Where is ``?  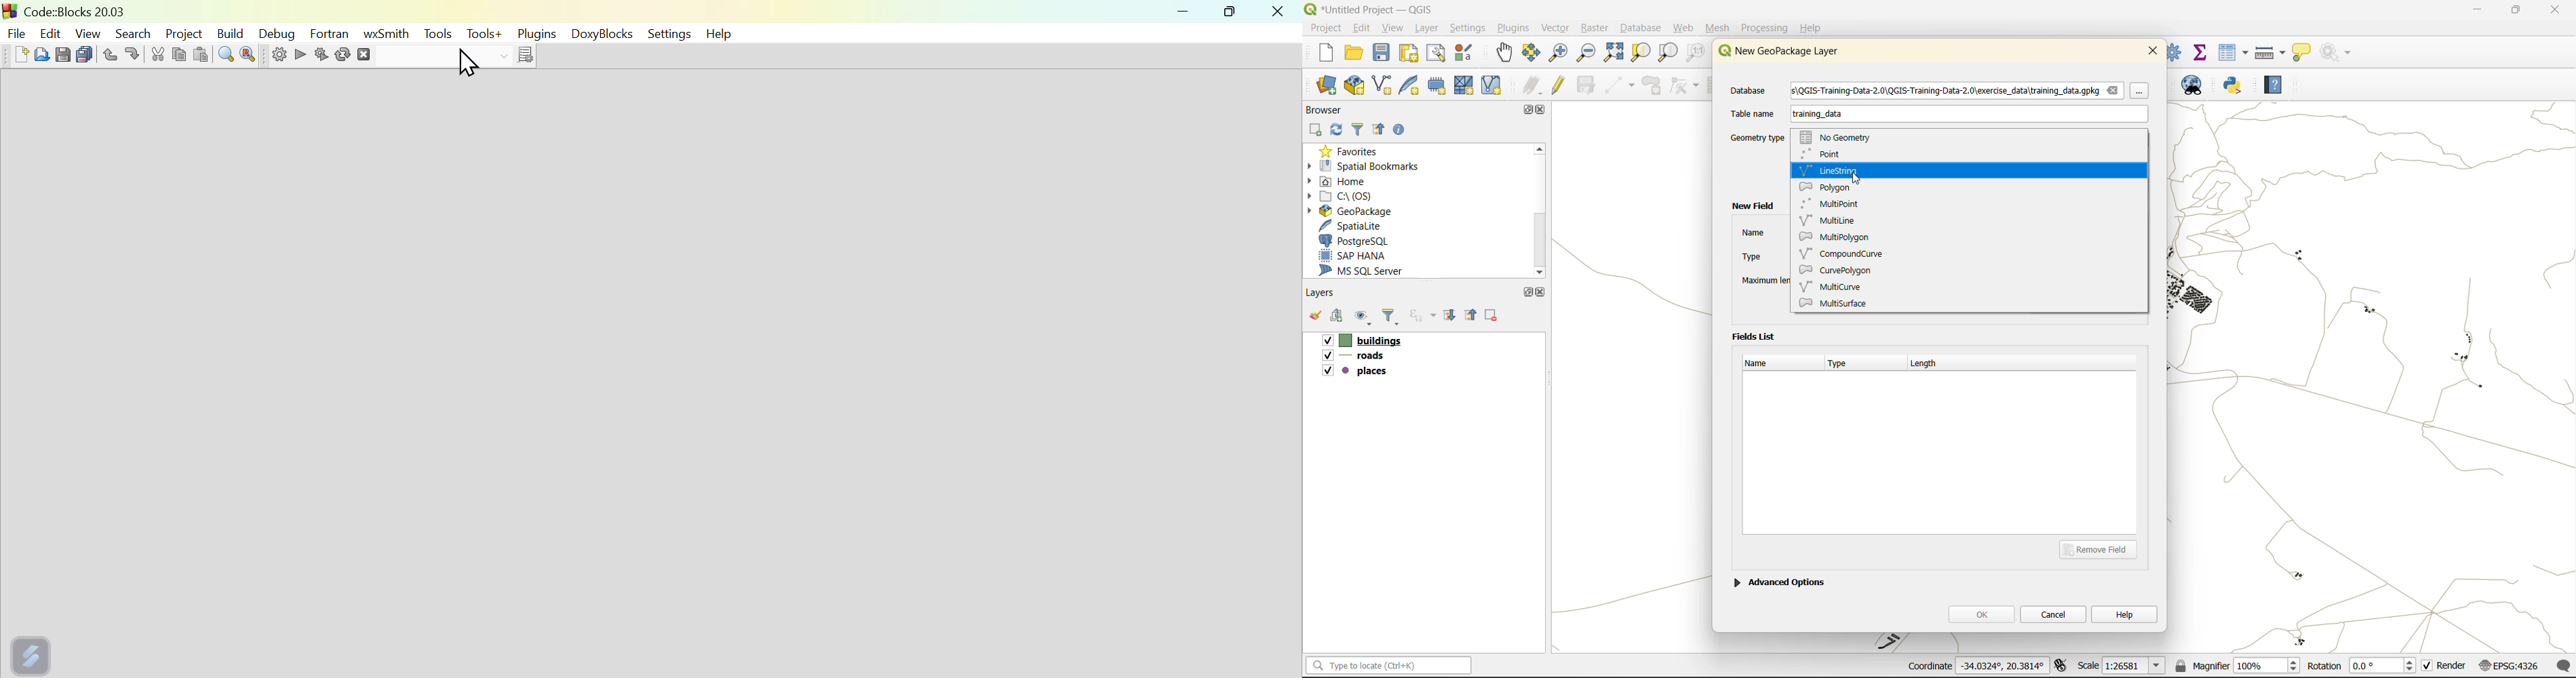  is located at coordinates (203, 54).